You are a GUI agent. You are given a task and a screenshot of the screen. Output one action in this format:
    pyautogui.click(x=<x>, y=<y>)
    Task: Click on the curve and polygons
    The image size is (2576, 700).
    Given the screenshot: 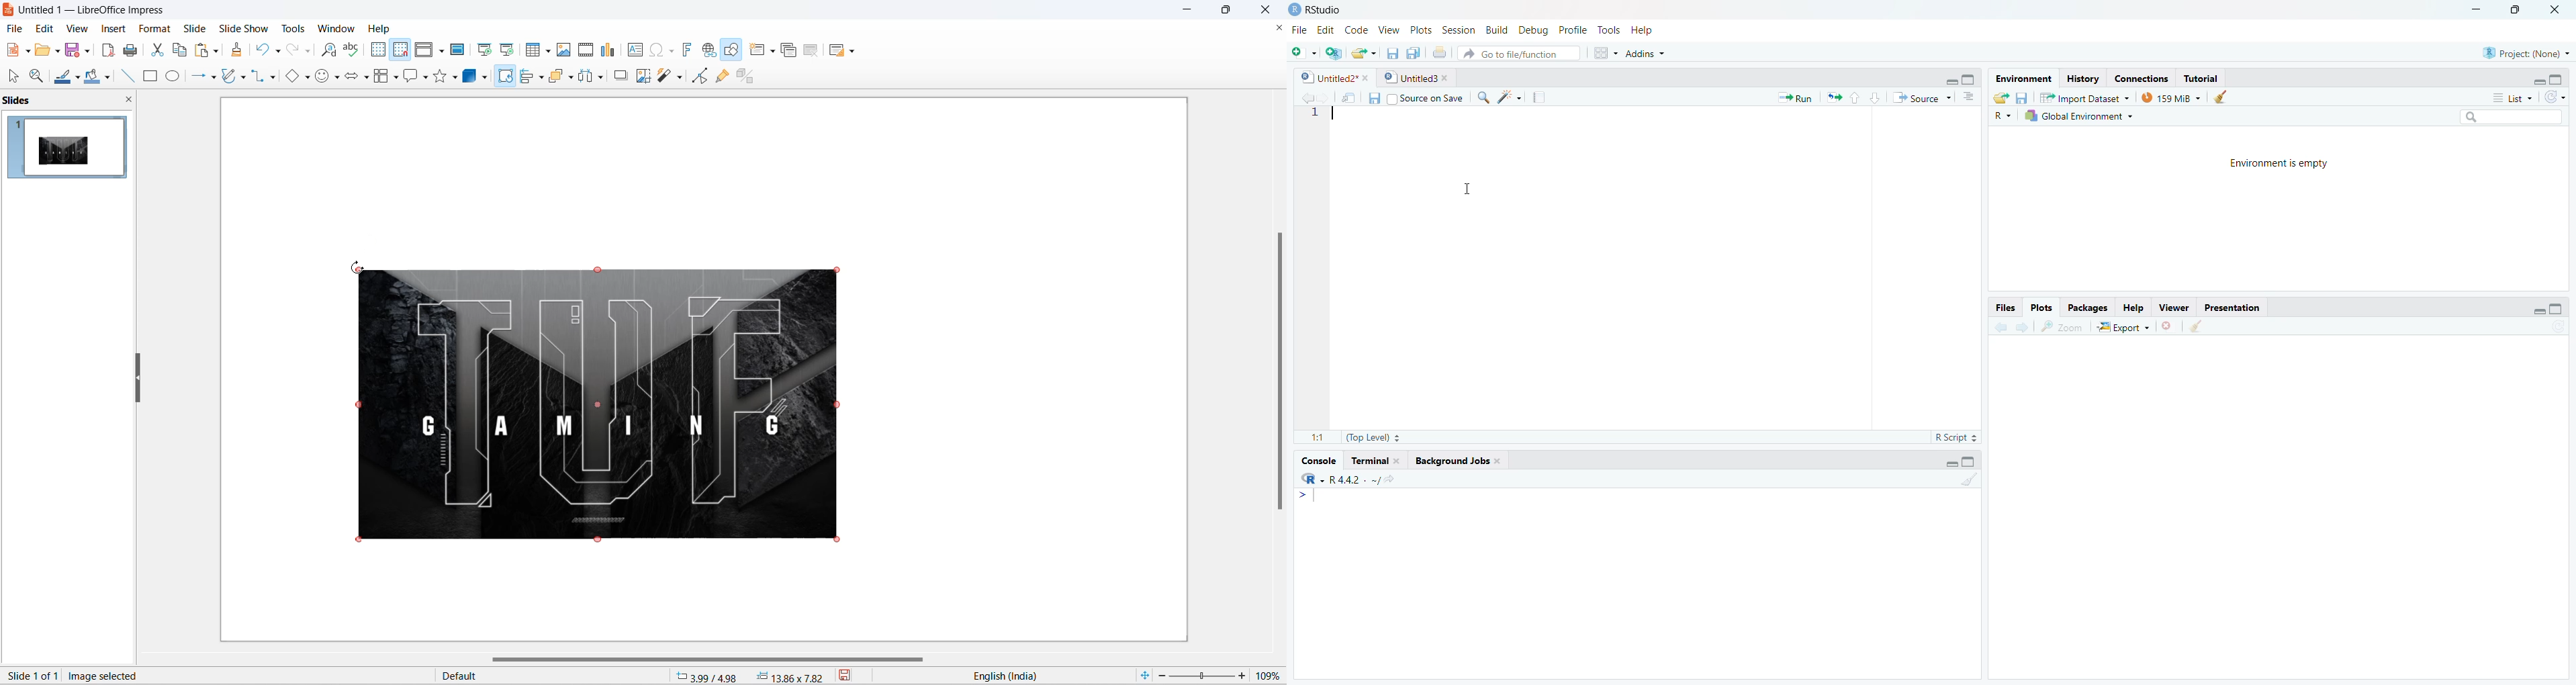 What is the action you would take?
    pyautogui.click(x=230, y=77)
    